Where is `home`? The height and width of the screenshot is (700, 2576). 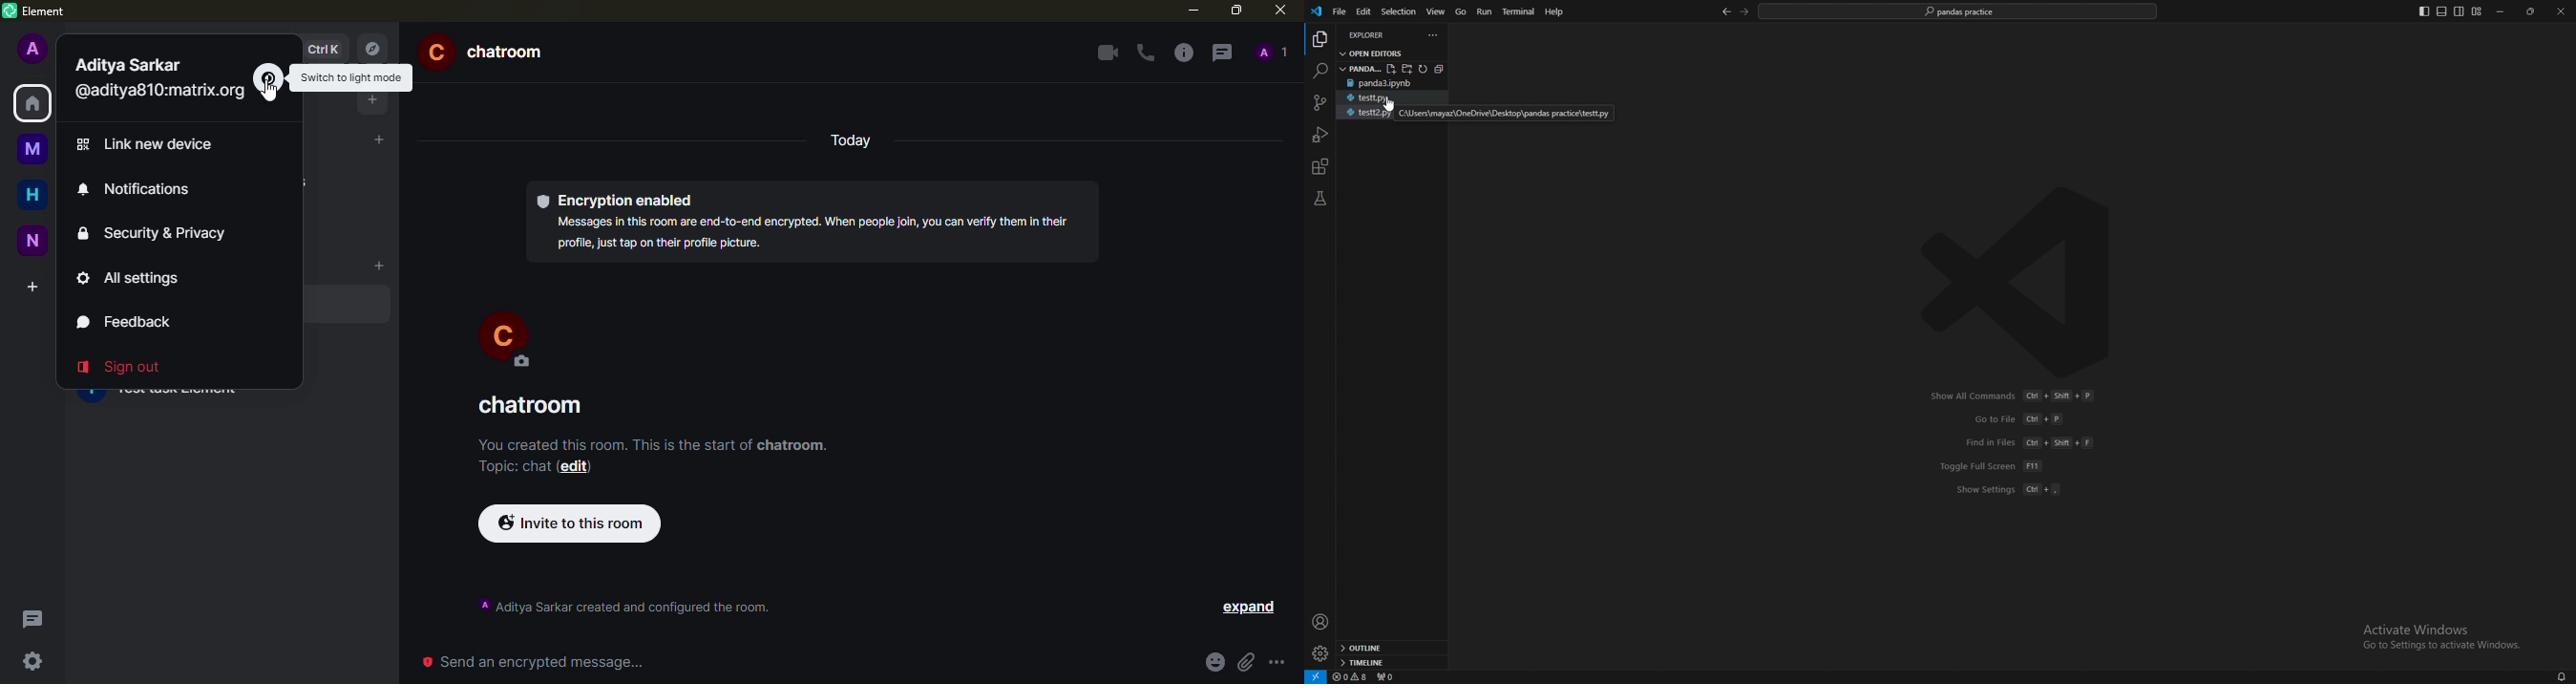
home is located at coordinates (30, 104).